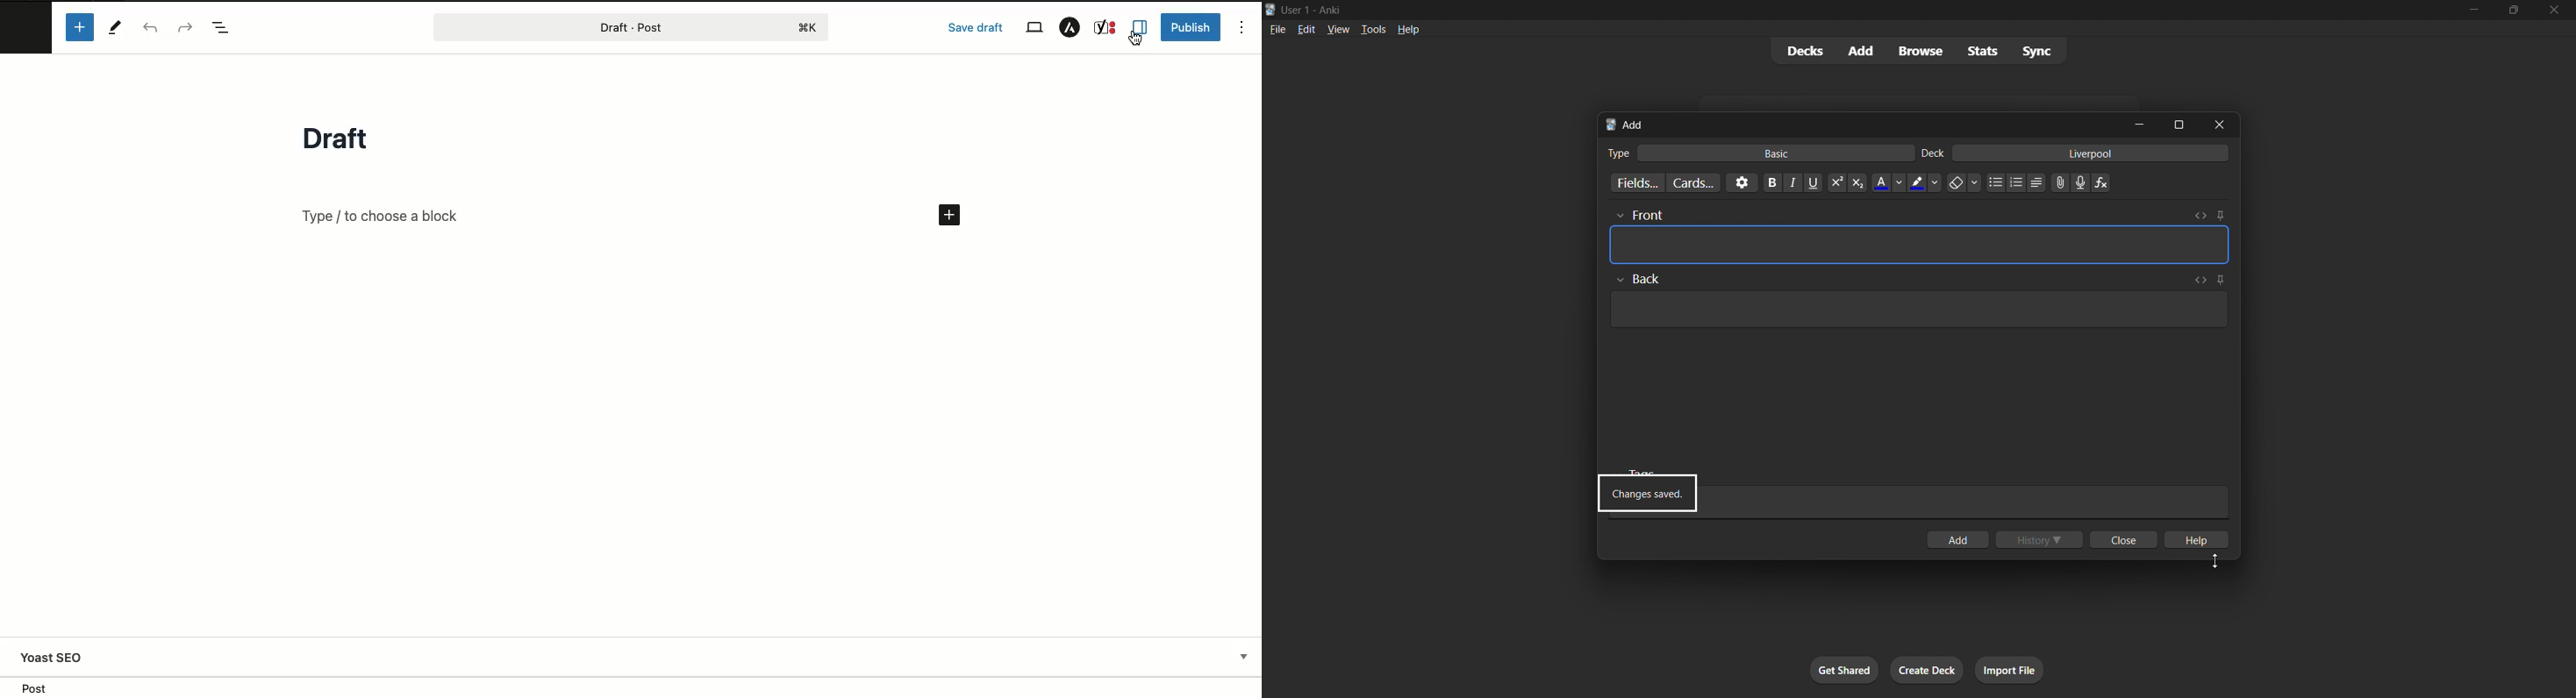 Image resolution: width=2576 pixels, height=700 pixels. I want to click on command+K, so click(809, 27).